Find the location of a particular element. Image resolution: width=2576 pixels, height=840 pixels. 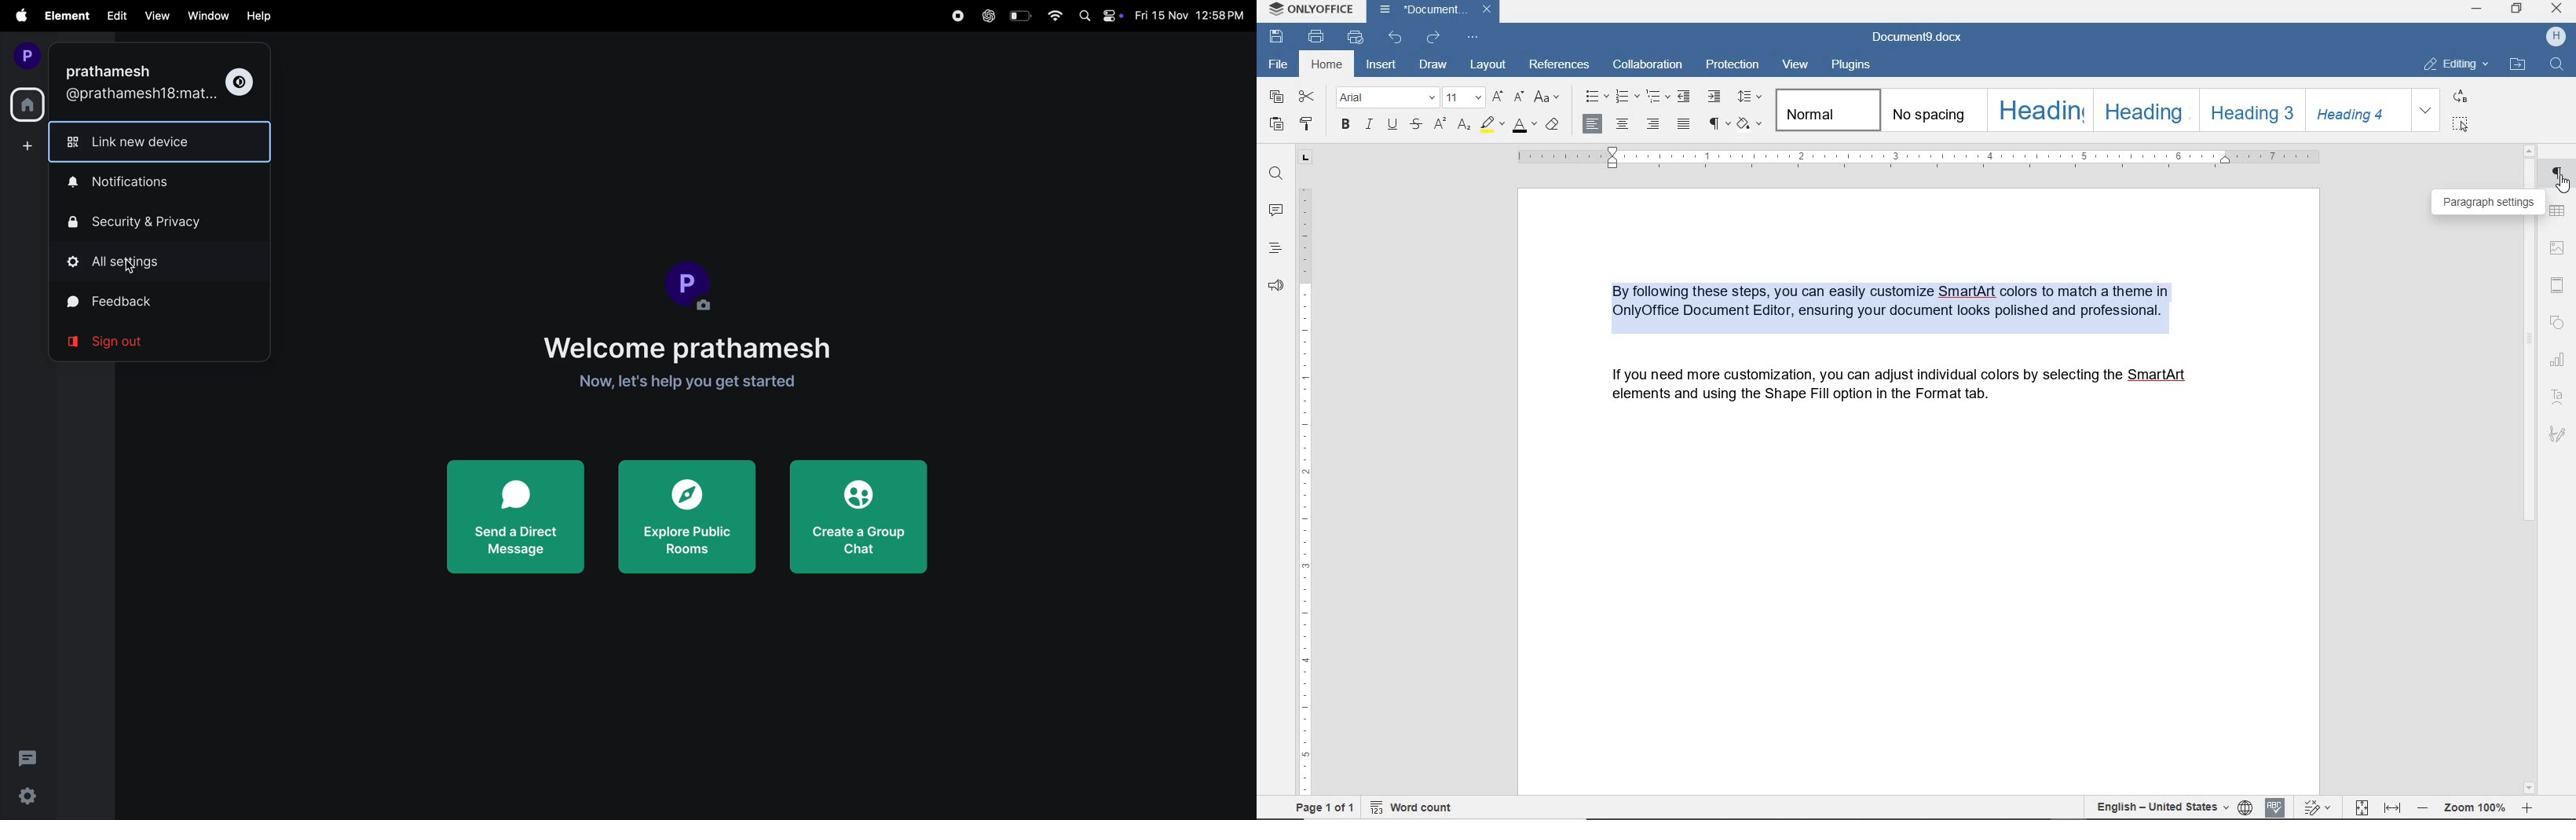

file is located at coordinates (1277, 61).